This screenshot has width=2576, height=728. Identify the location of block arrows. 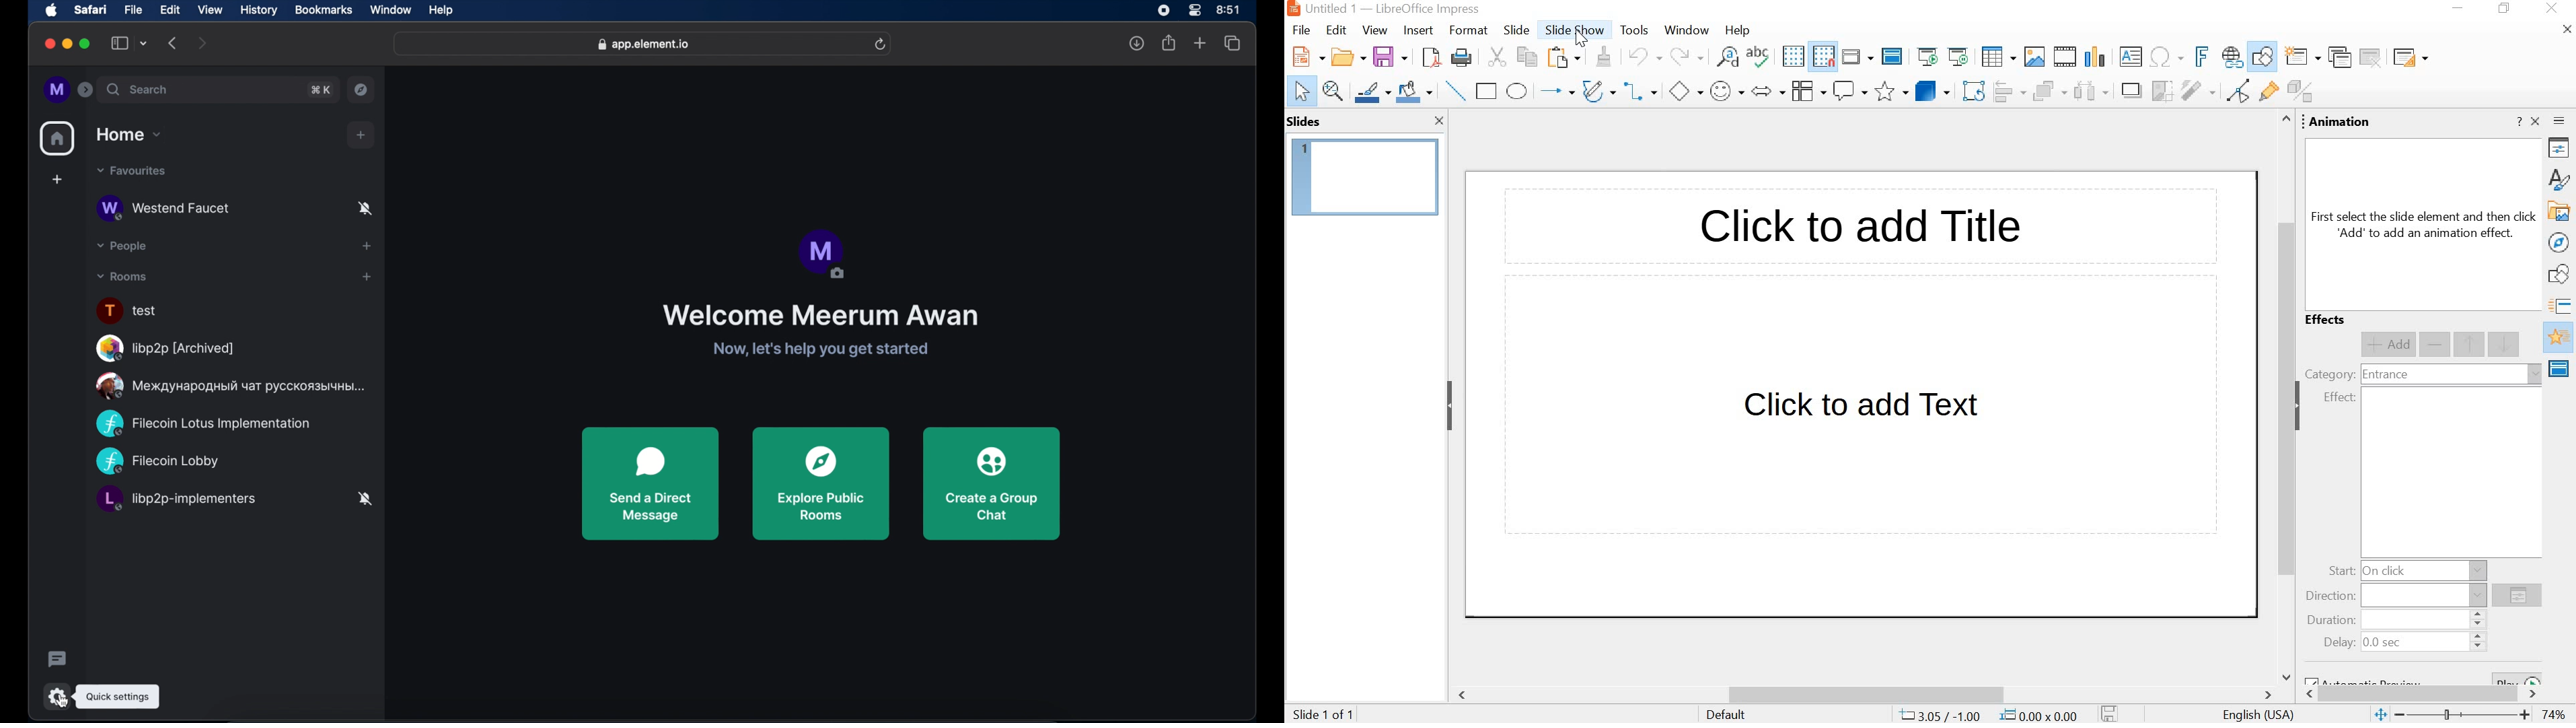
(1767, 92).